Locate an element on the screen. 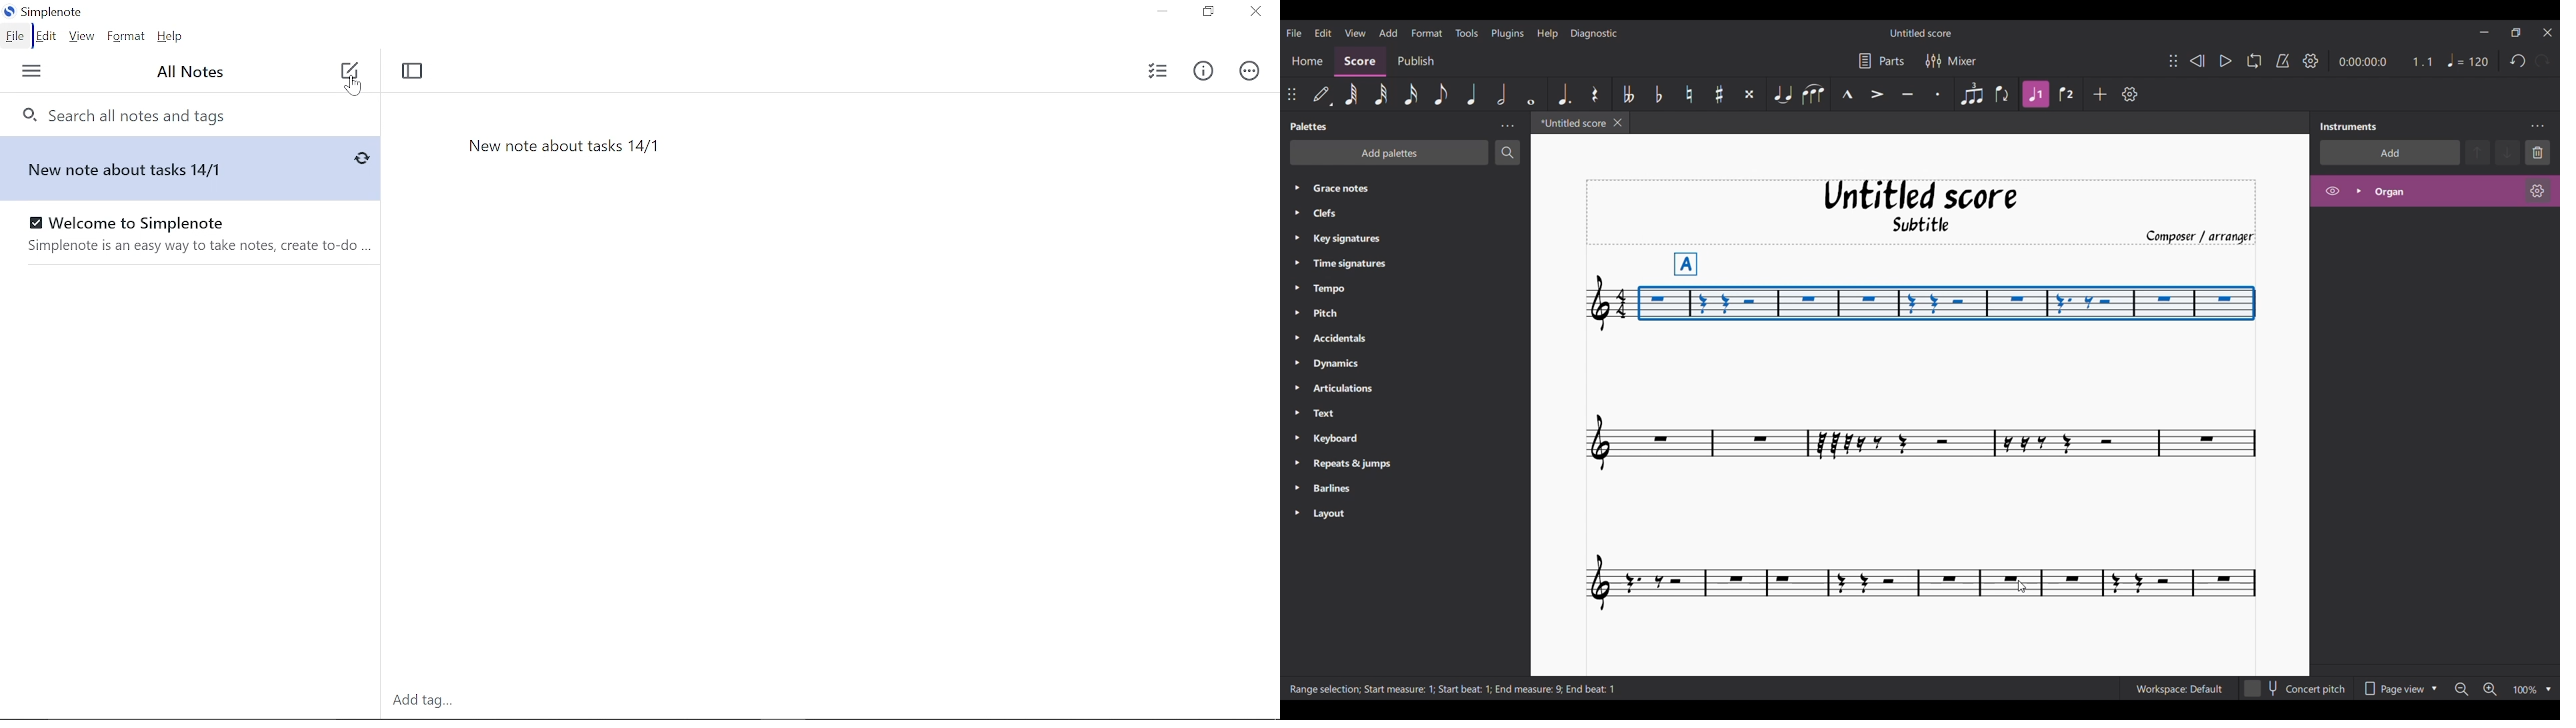 Image resolution: width=2576 pixels, height=728 pixels. Play is located at coordinates (2225, 61).